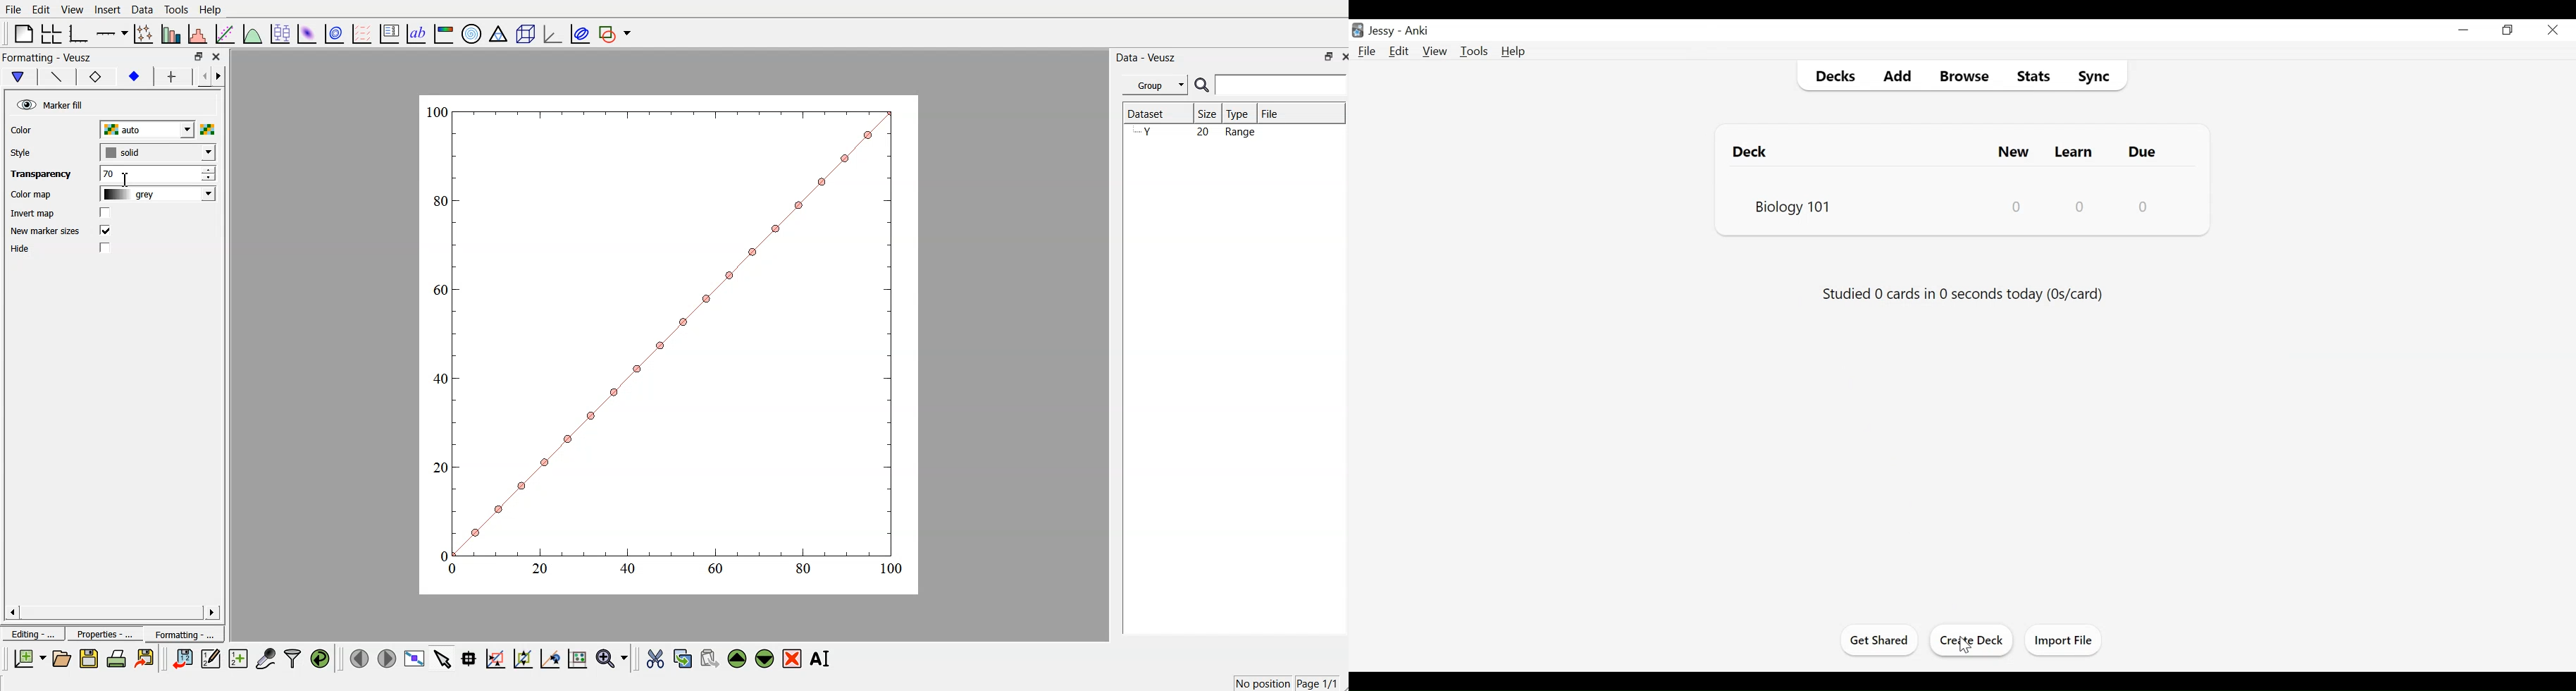 The height and width of the screenshot is (700, 2576). Describe the element at coordinates (2019, 205) in the screenshot. I see `New Card Counts` at that location.